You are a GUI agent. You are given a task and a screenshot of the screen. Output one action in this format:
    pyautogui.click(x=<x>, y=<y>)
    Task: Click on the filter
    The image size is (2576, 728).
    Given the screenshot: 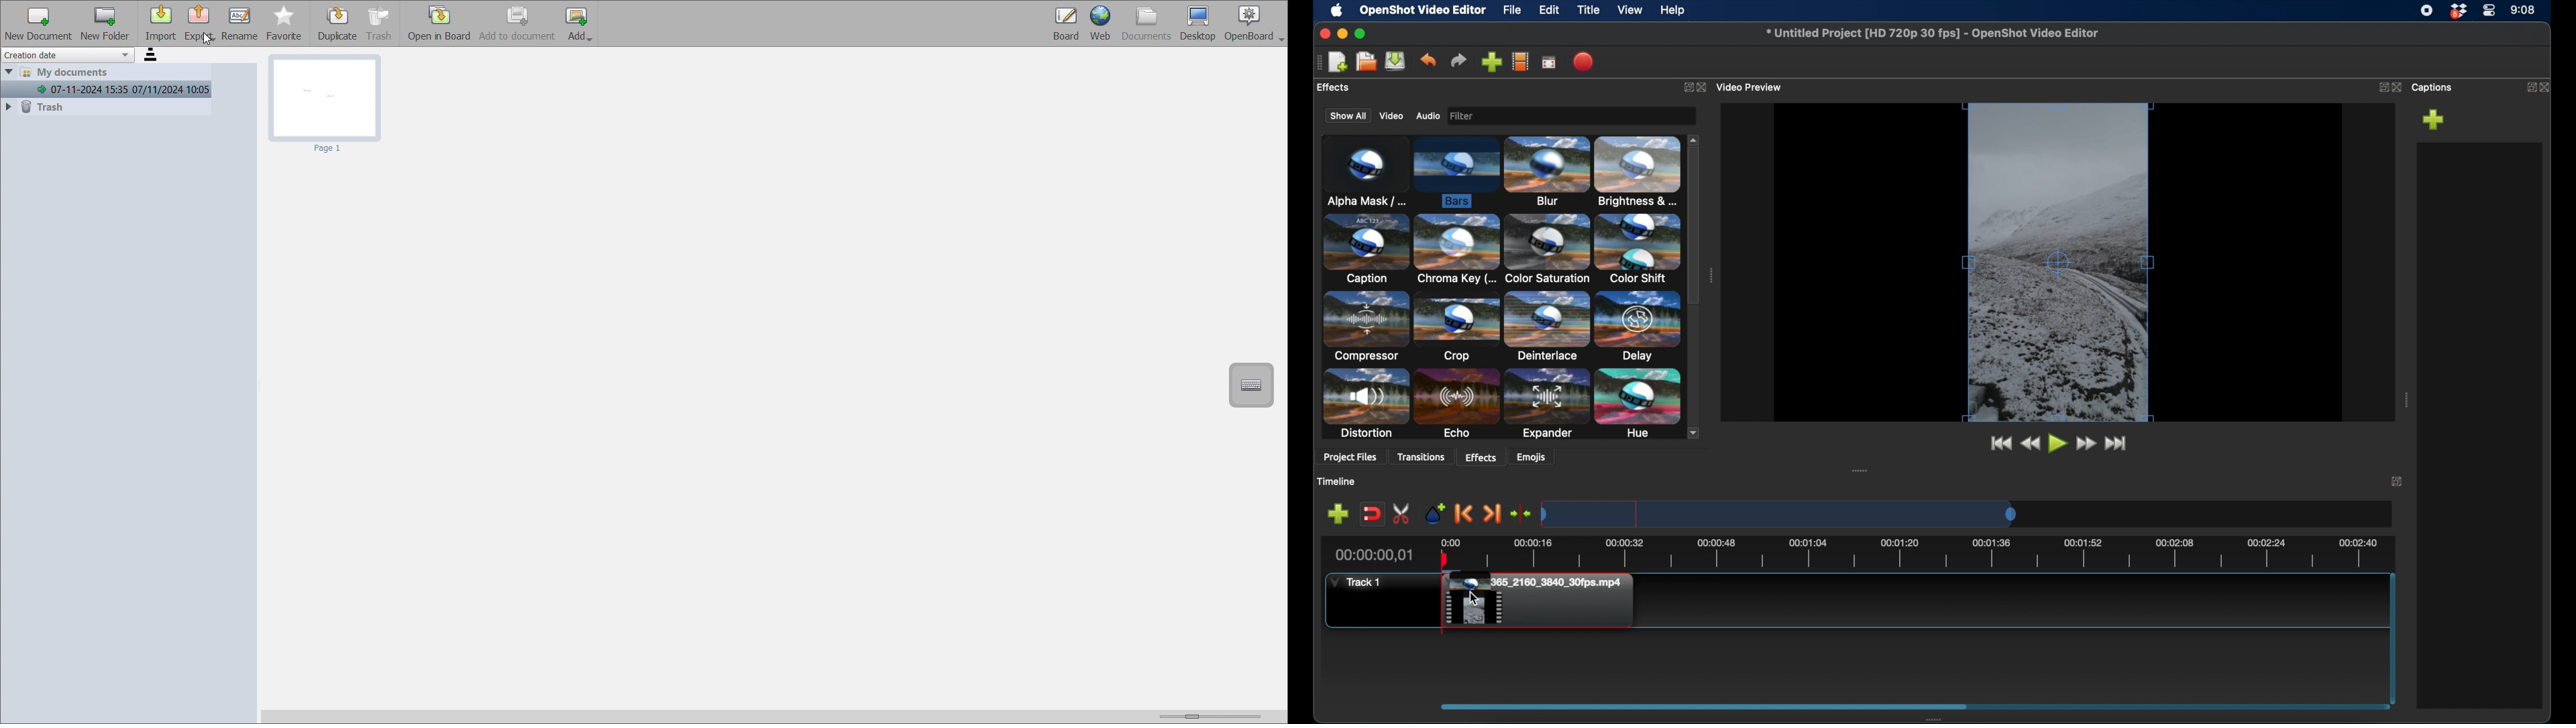 What is the action you would take?
    pyautogui.click(x=1501, y=115)
    